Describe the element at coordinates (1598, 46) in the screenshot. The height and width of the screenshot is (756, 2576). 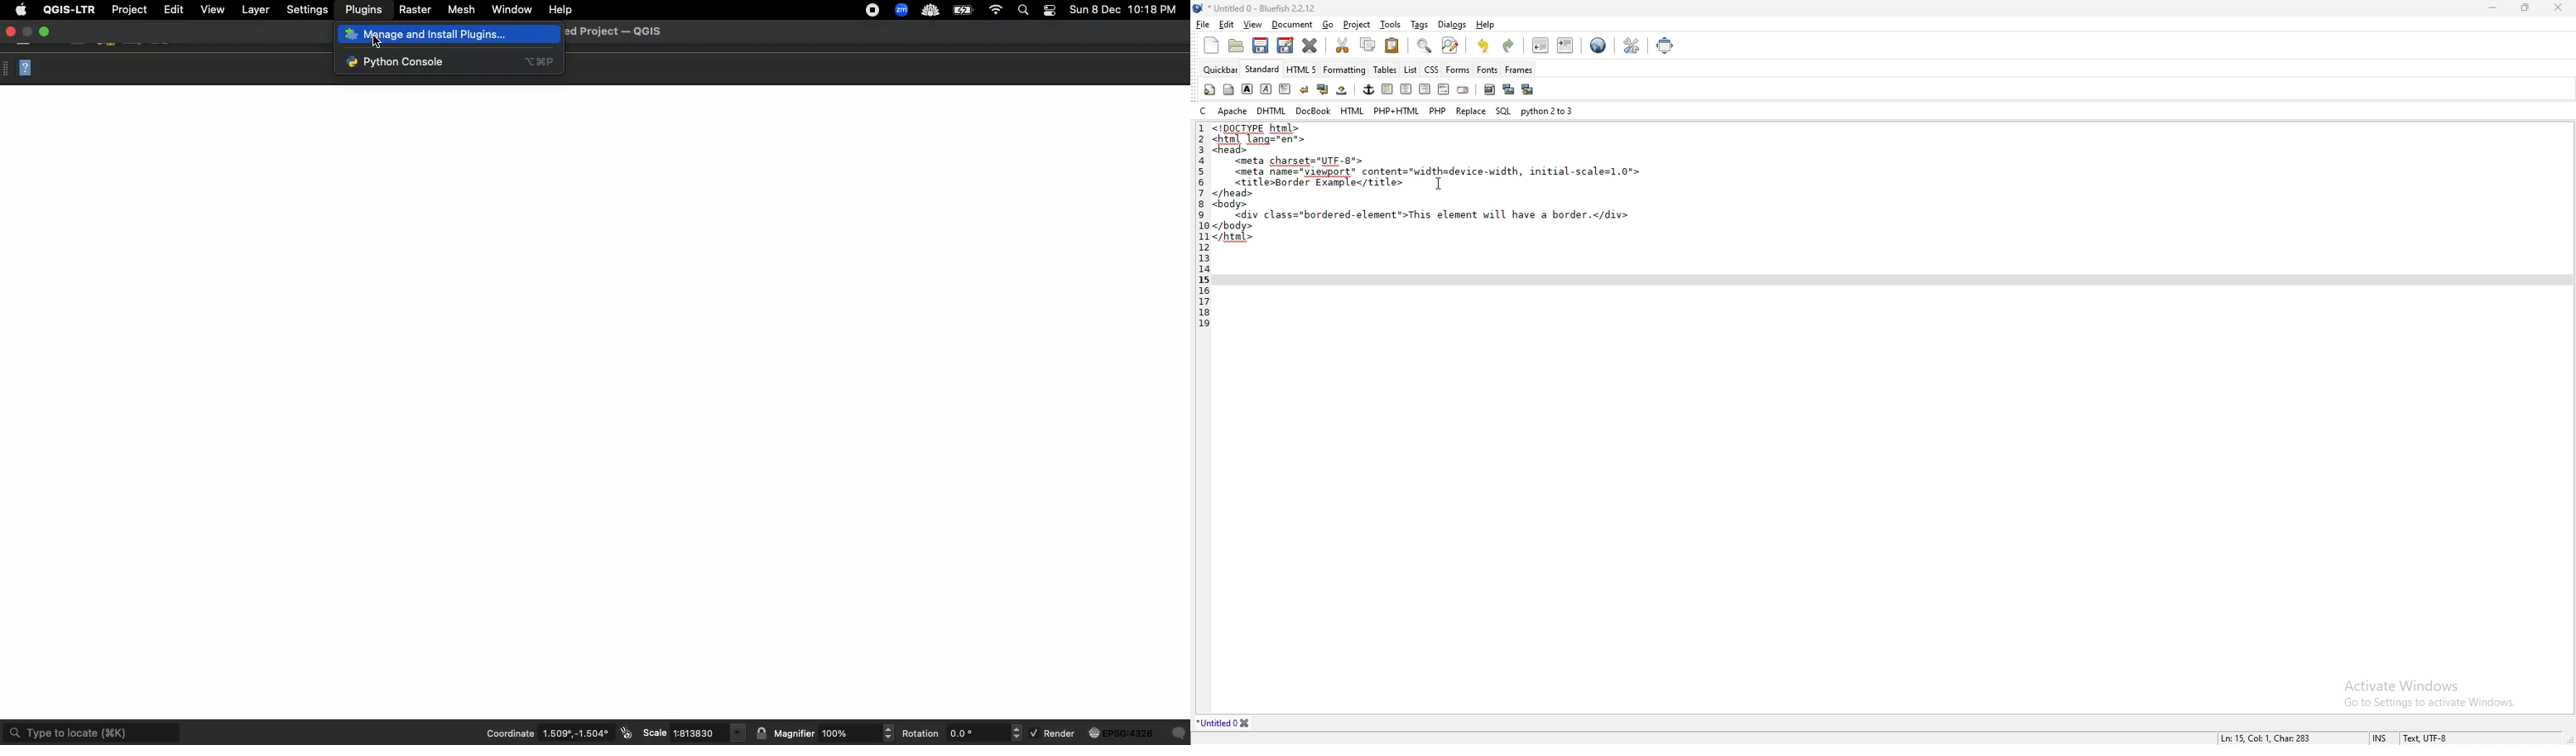
I see `edit in browser` at that location.